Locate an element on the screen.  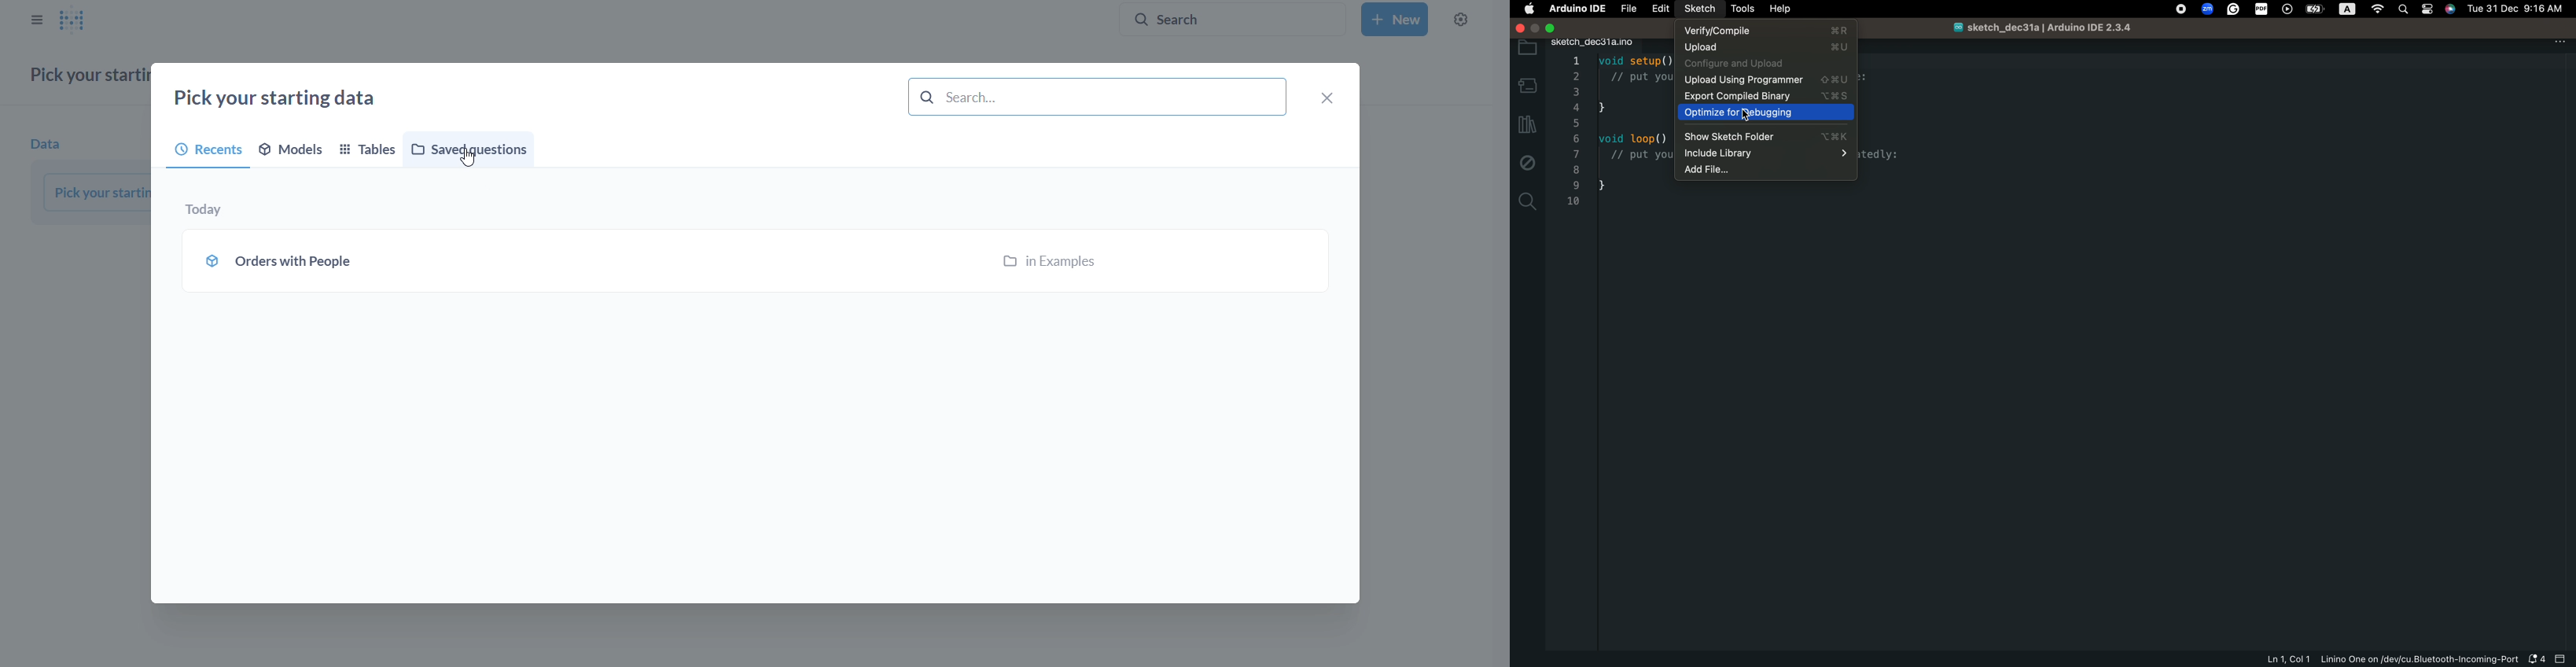
new is located at coordinates (1394, 19).